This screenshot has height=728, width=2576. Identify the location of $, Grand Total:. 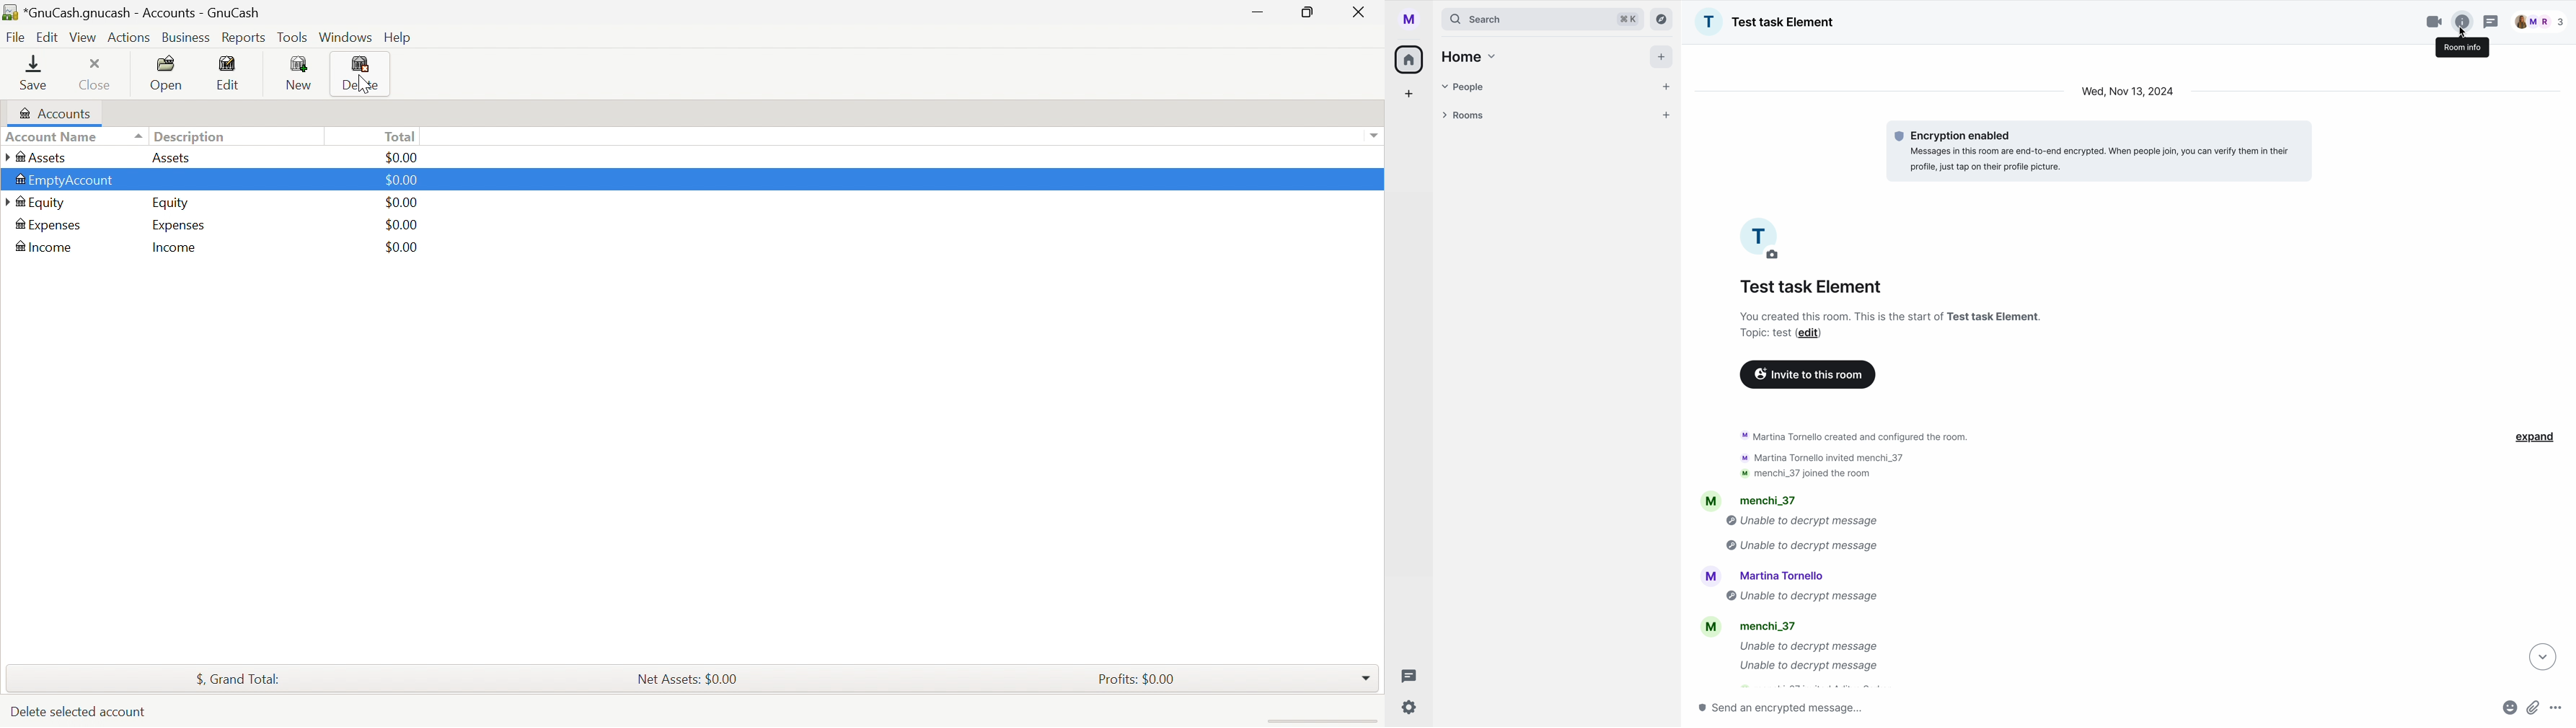
(237, 679).